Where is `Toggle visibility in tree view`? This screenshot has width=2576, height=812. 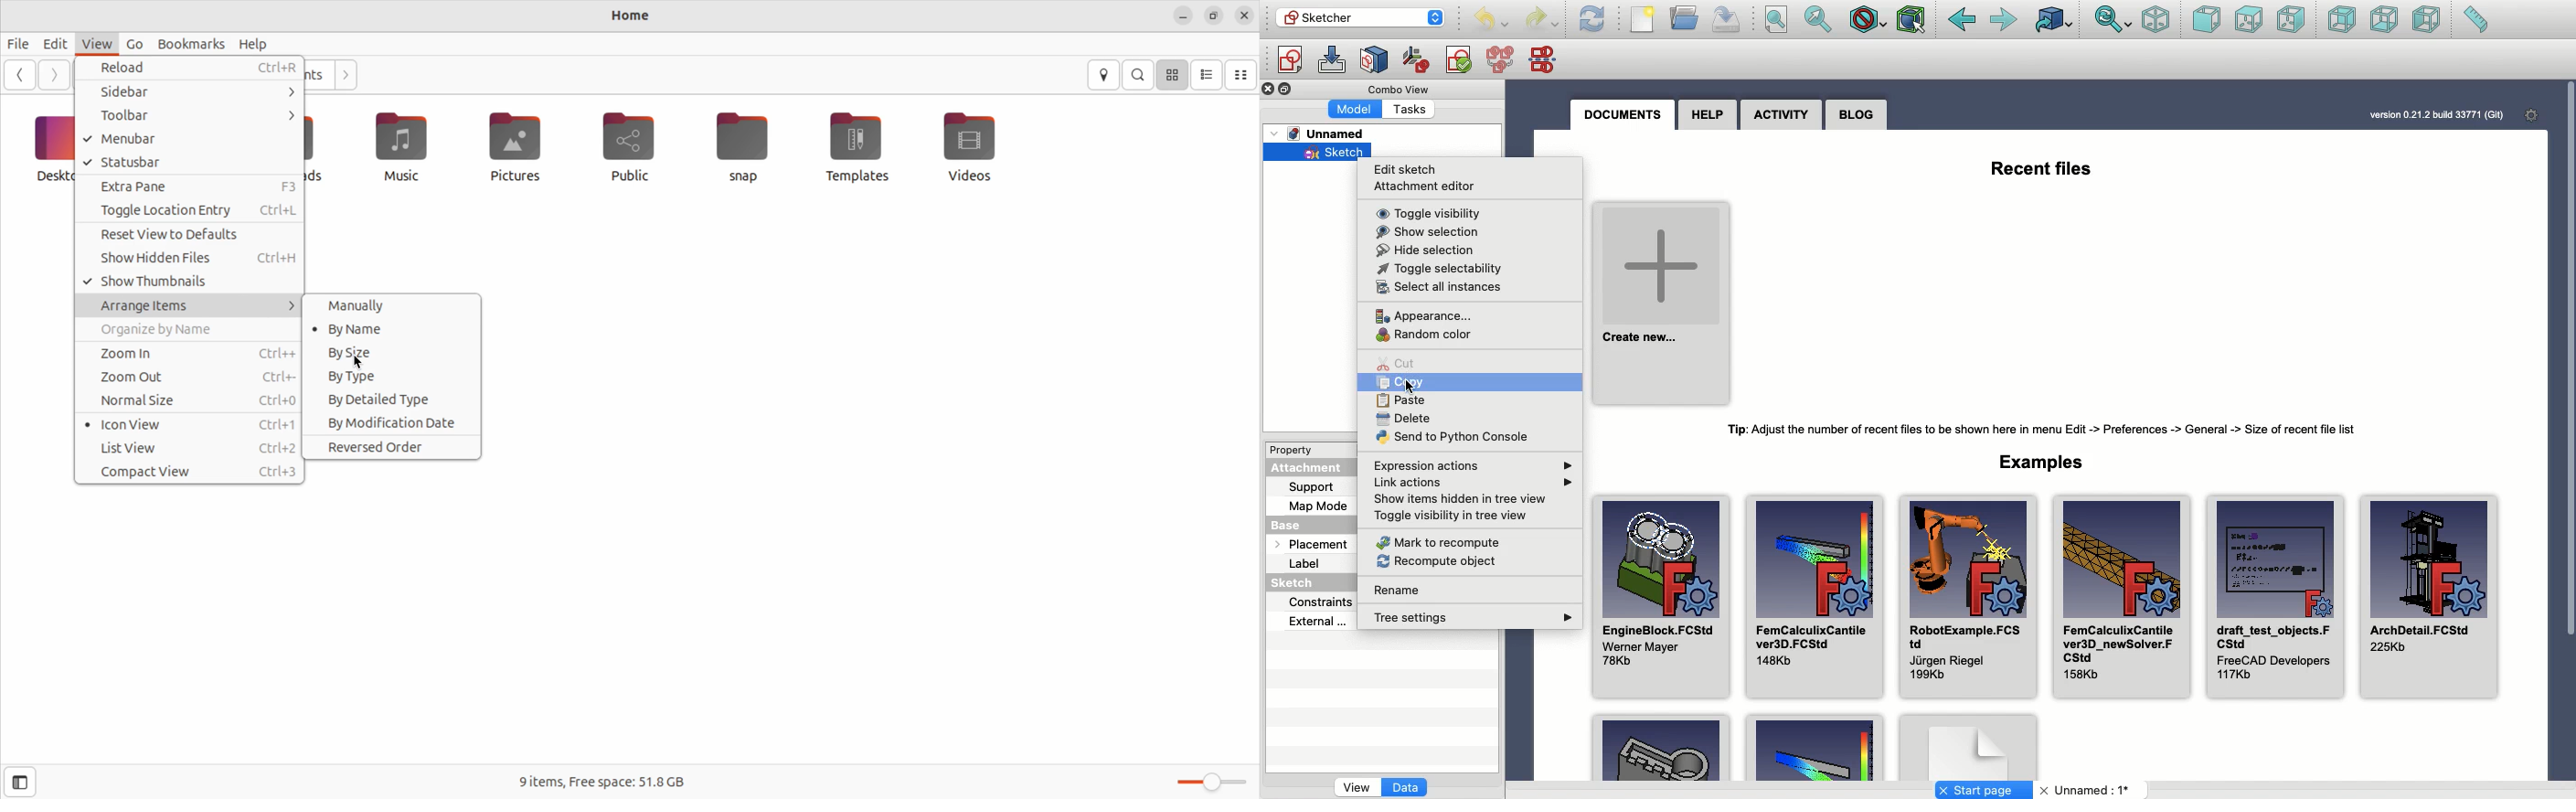 Toggle visibility in tree view is located at coordinates (1453, 517).